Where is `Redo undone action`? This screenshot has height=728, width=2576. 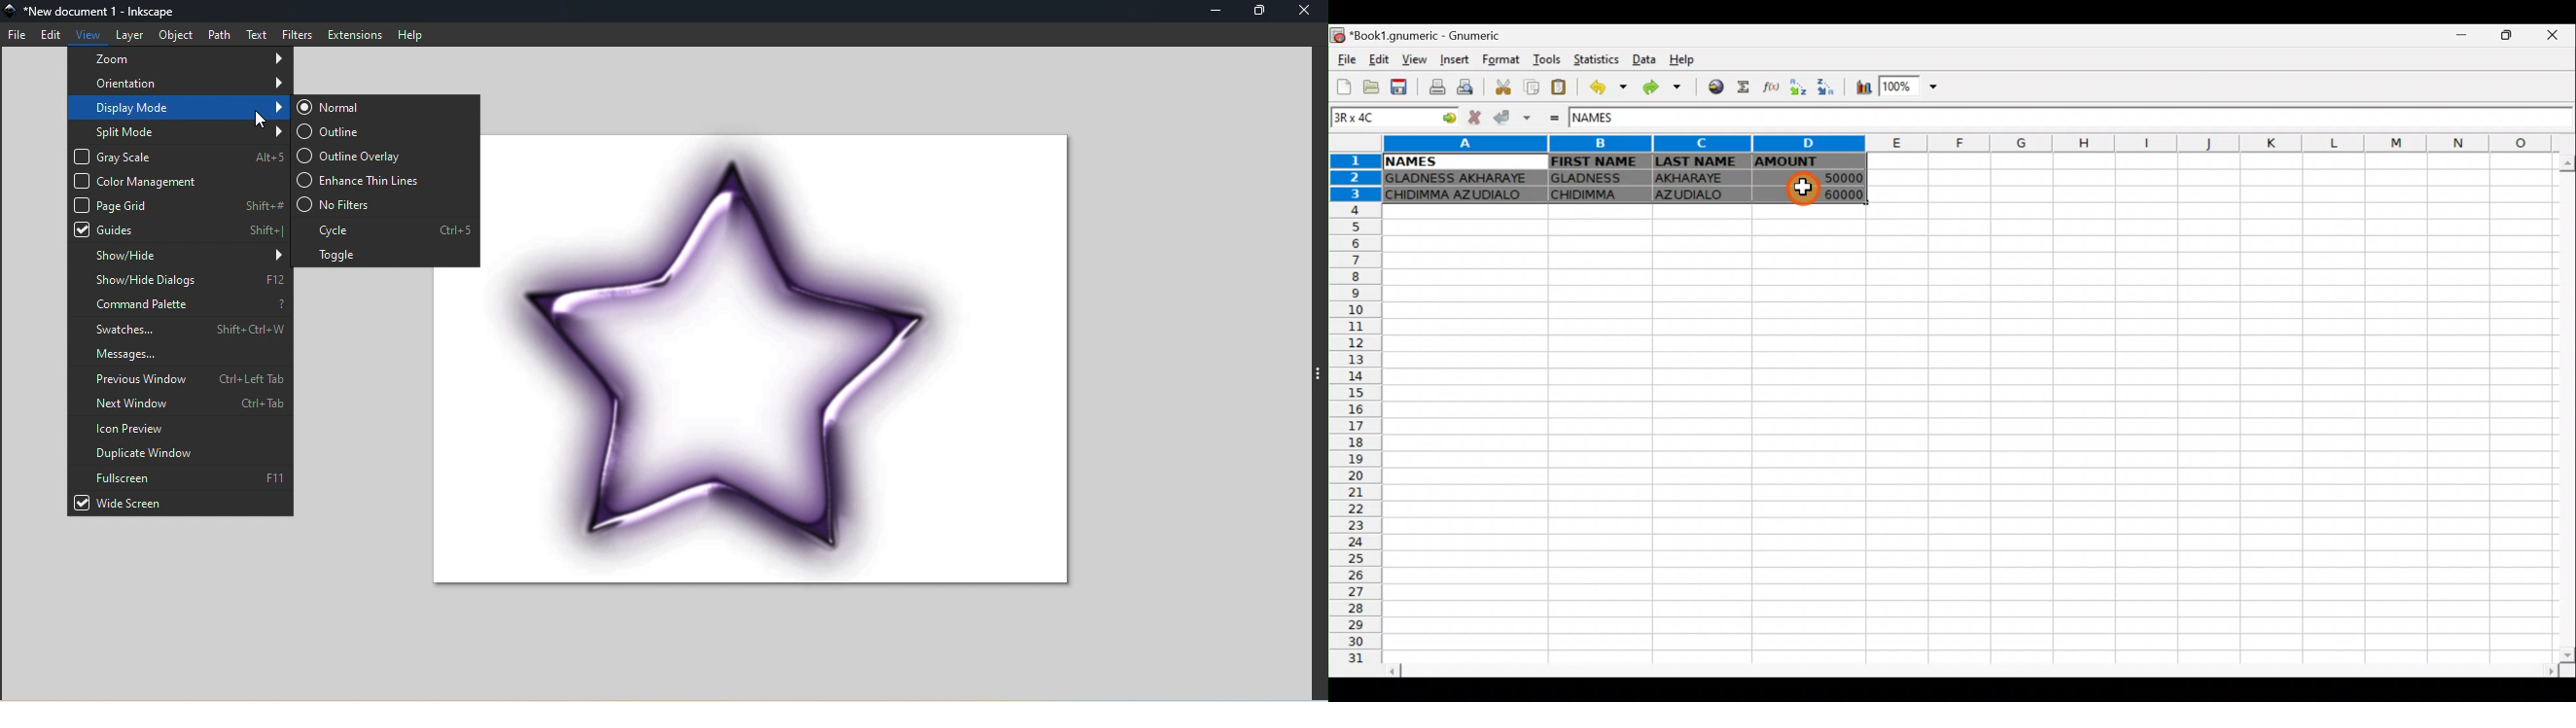
Redo undone action is located at coordinates (1667, 90).